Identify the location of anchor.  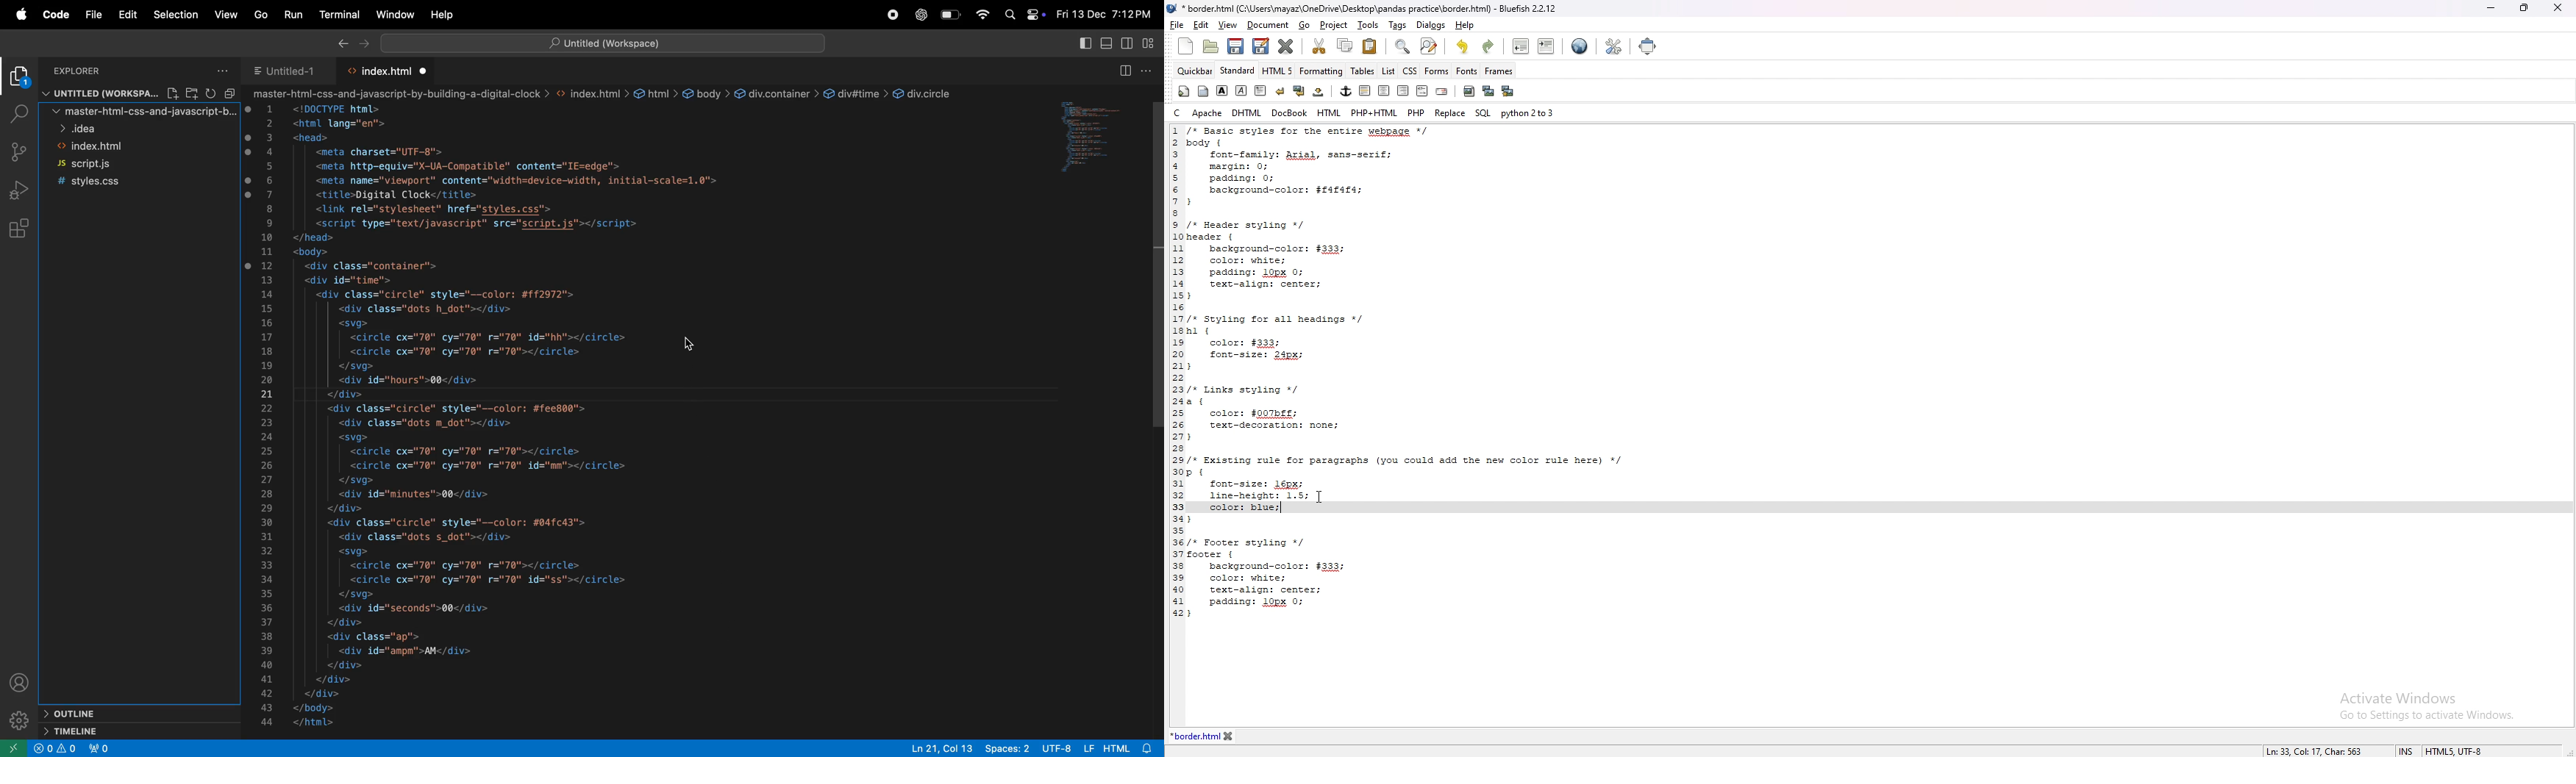
(1346, 91).